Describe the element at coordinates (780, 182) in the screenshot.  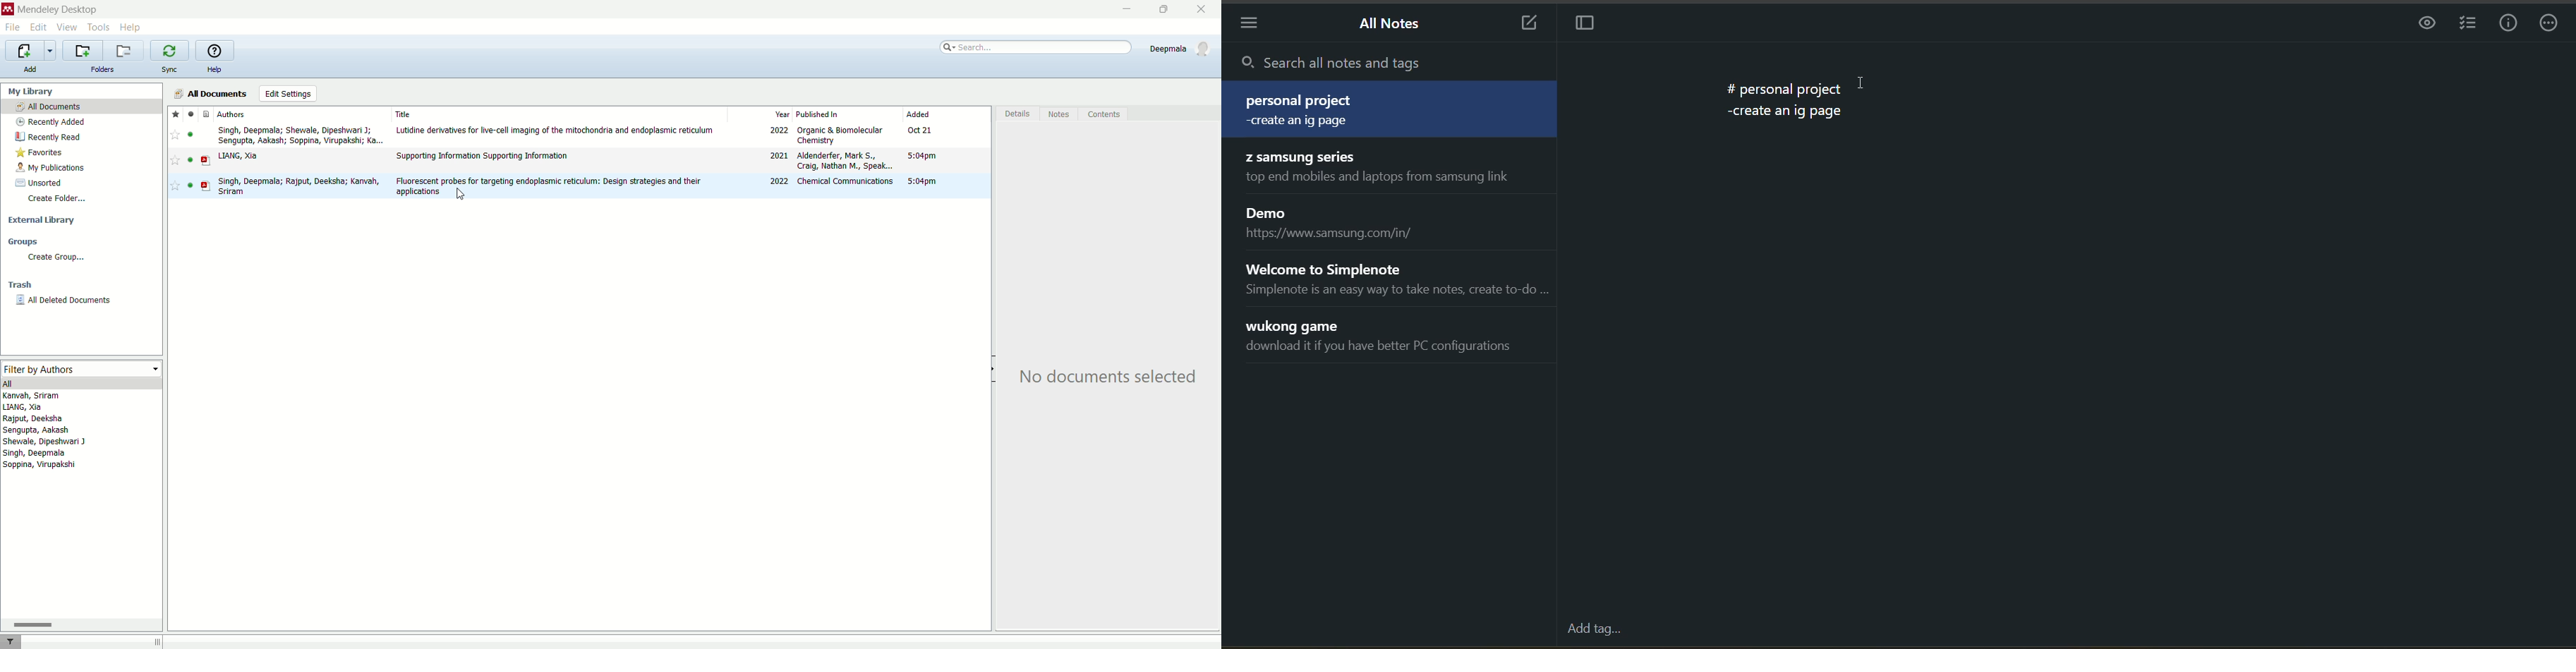
I see `2022` at that location.